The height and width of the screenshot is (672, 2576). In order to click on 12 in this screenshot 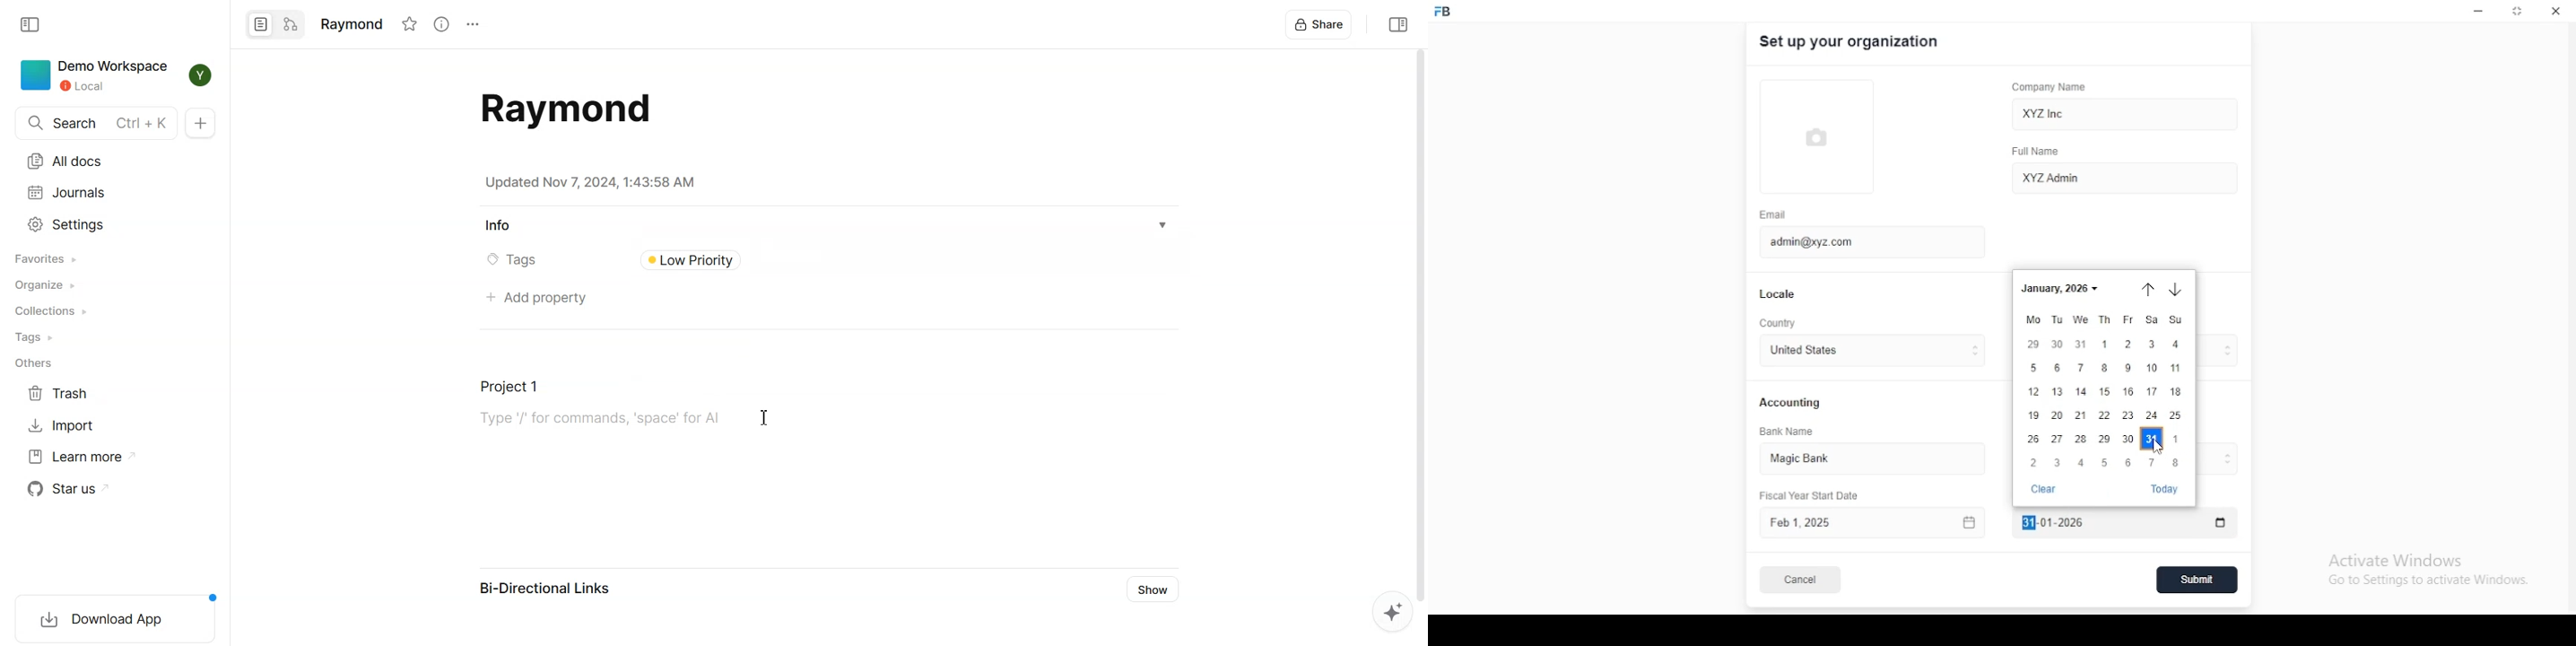, I will do `click(2032, 394)`.